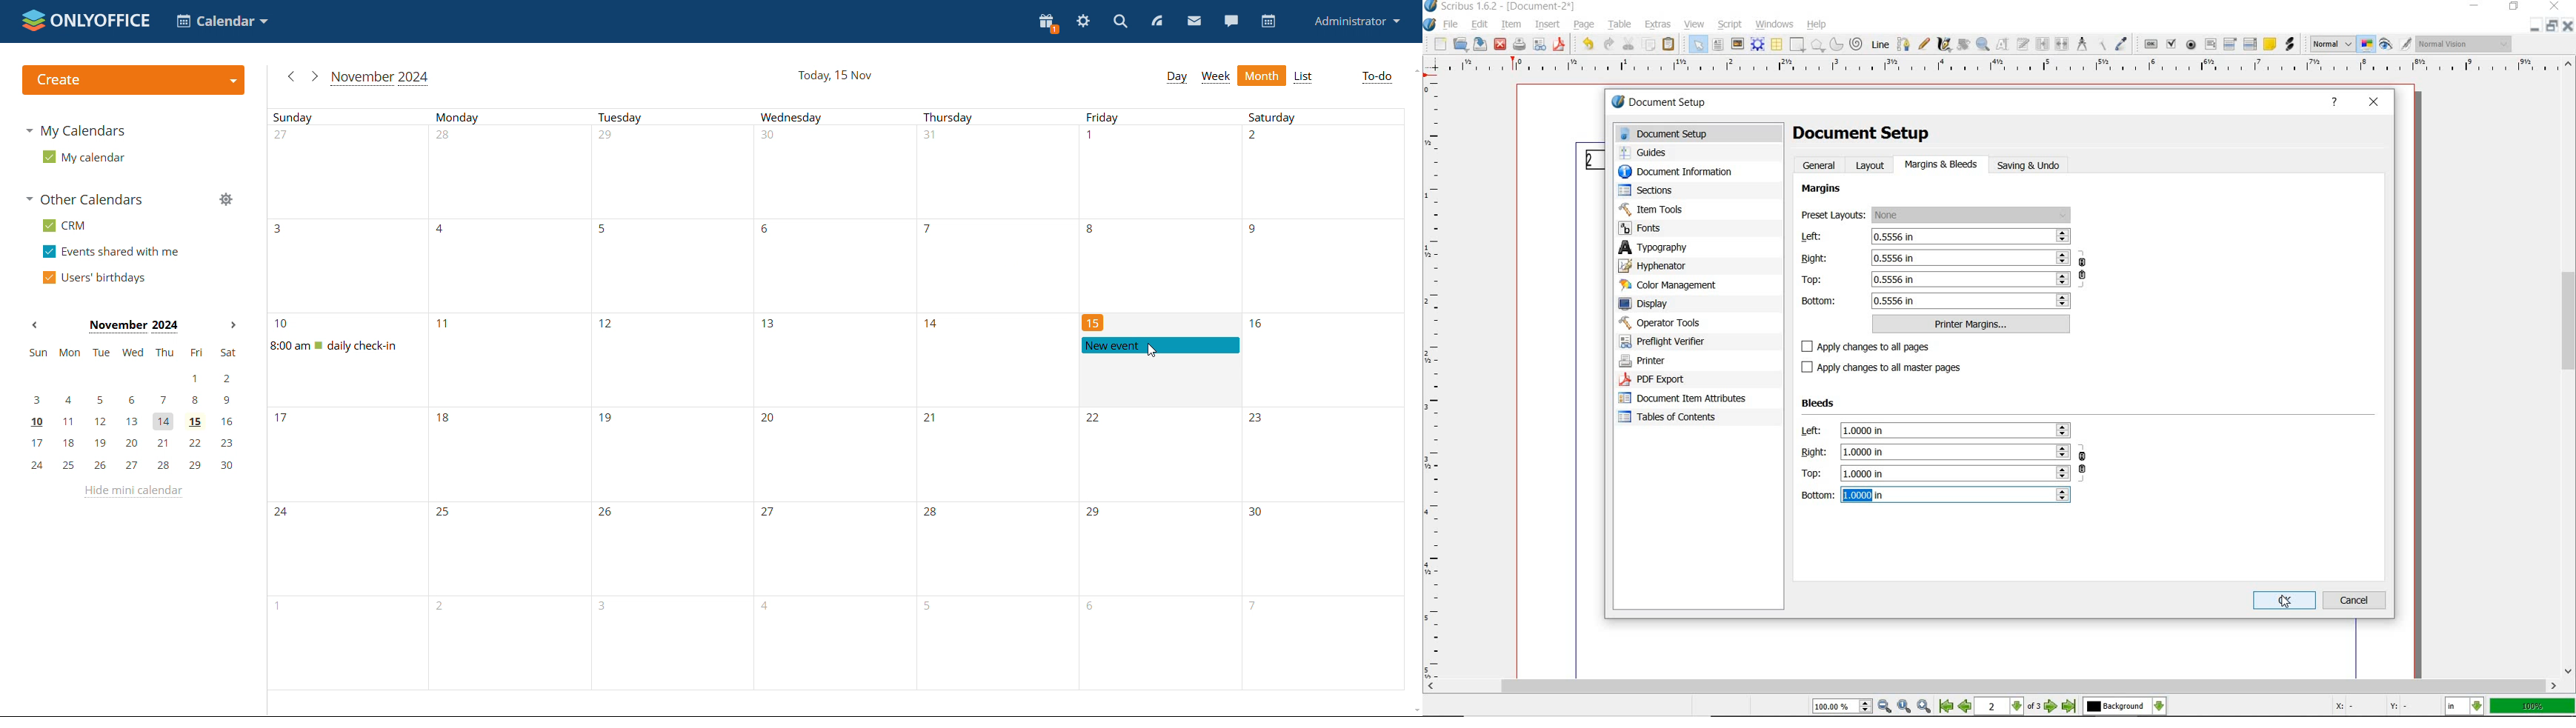 The width and height of the screenshot is (2576, 728). I want to click on measurements, so click(2083, 45).